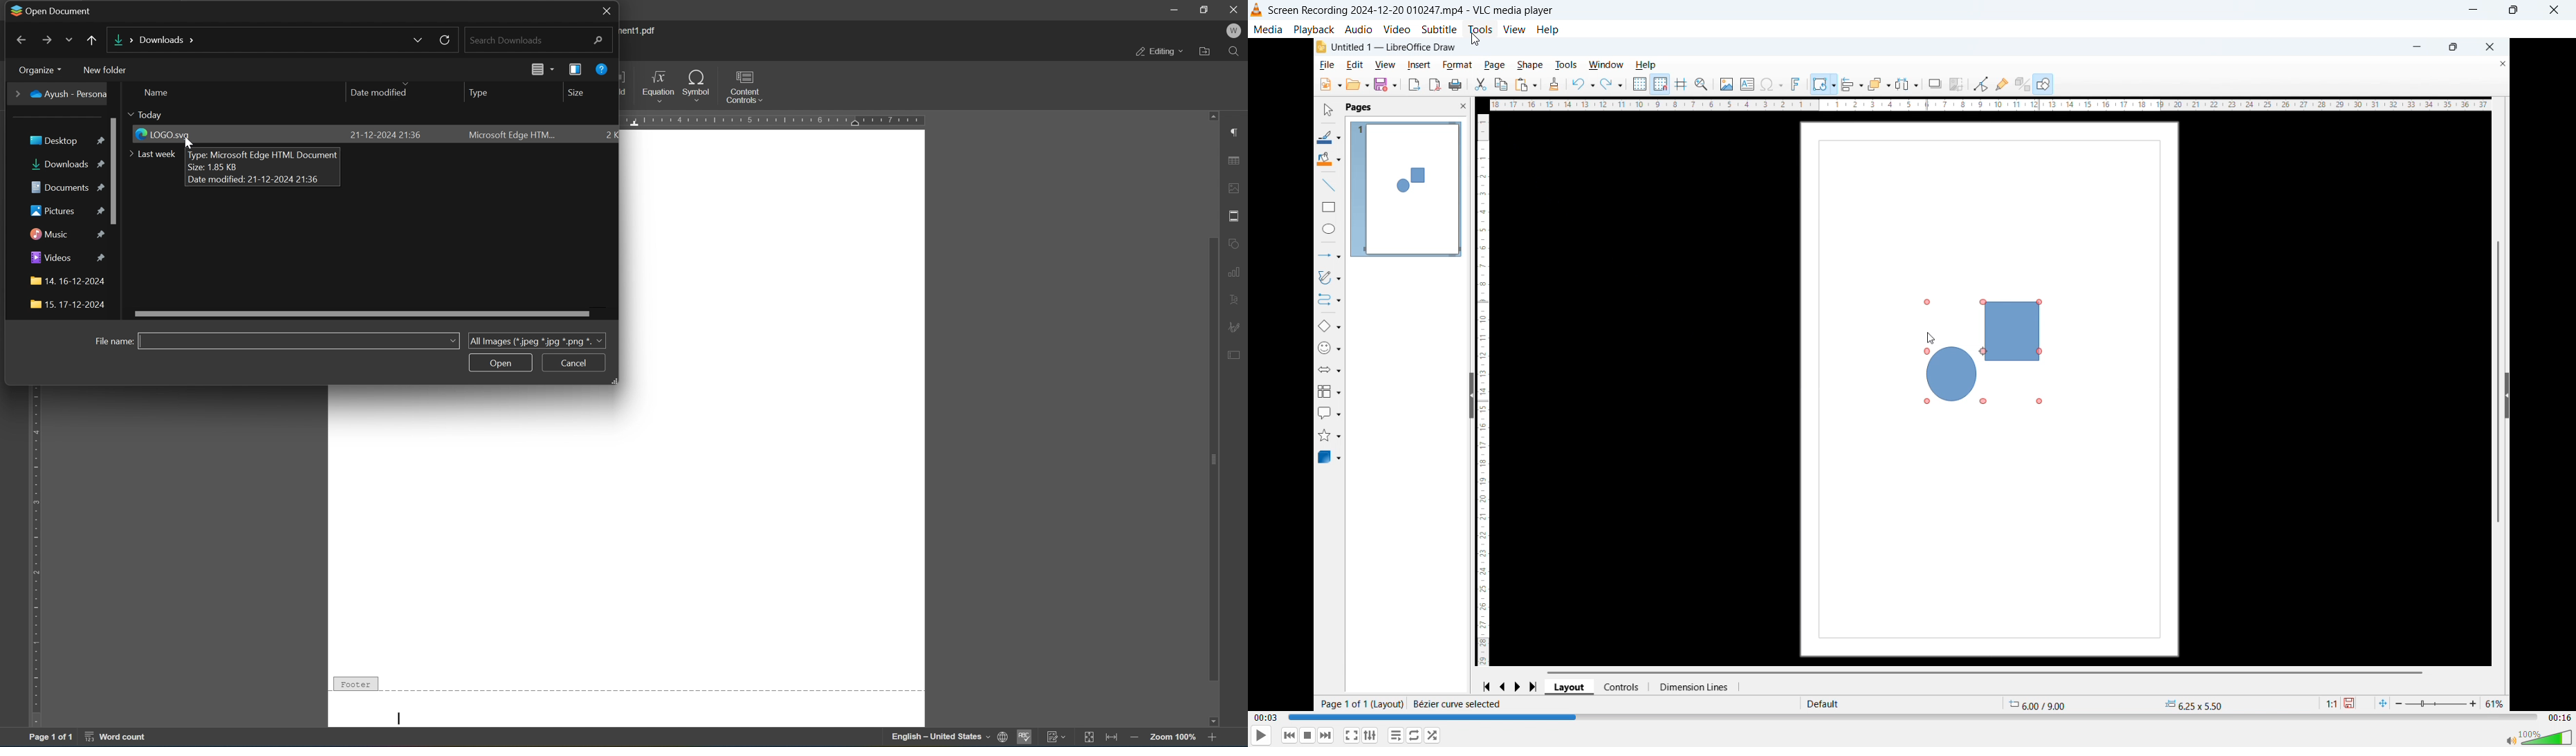  I want to click on Microsoft edge HTML, so click(514, 136).